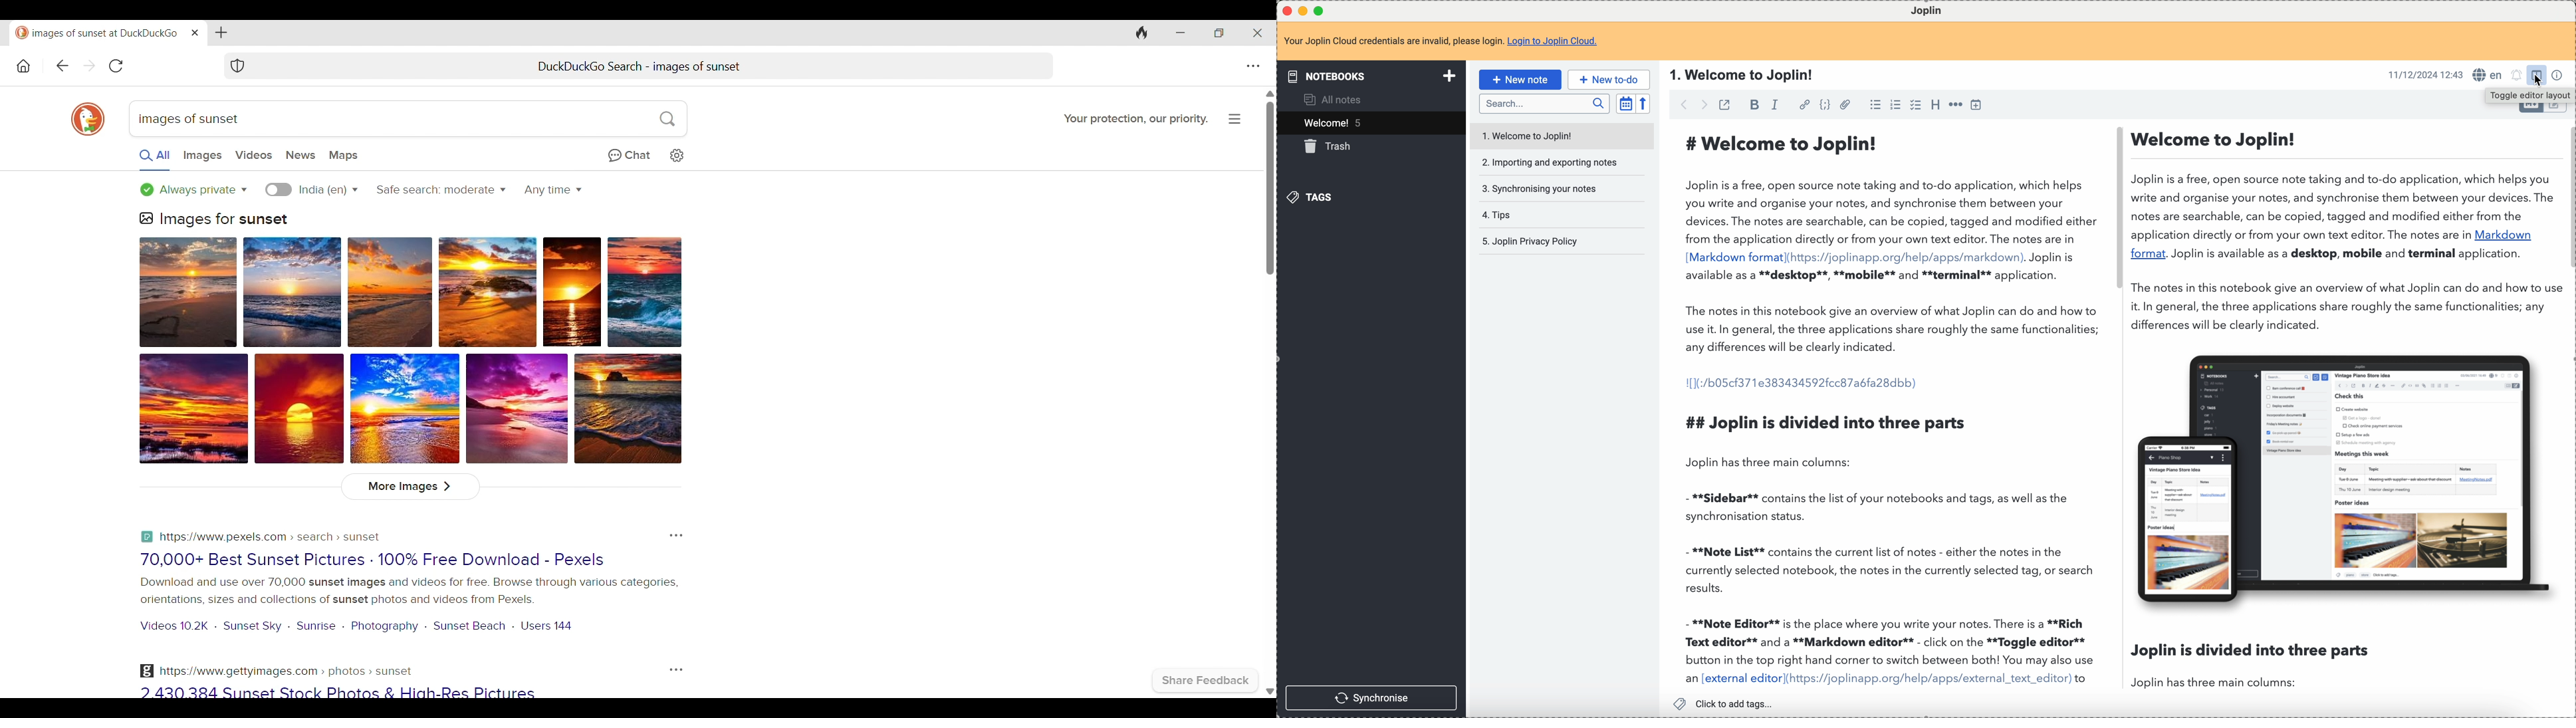  What do you see at coordinates (2508, 236) in the screenshot?
I see `Markdown` at bounding box center [2508, 236].